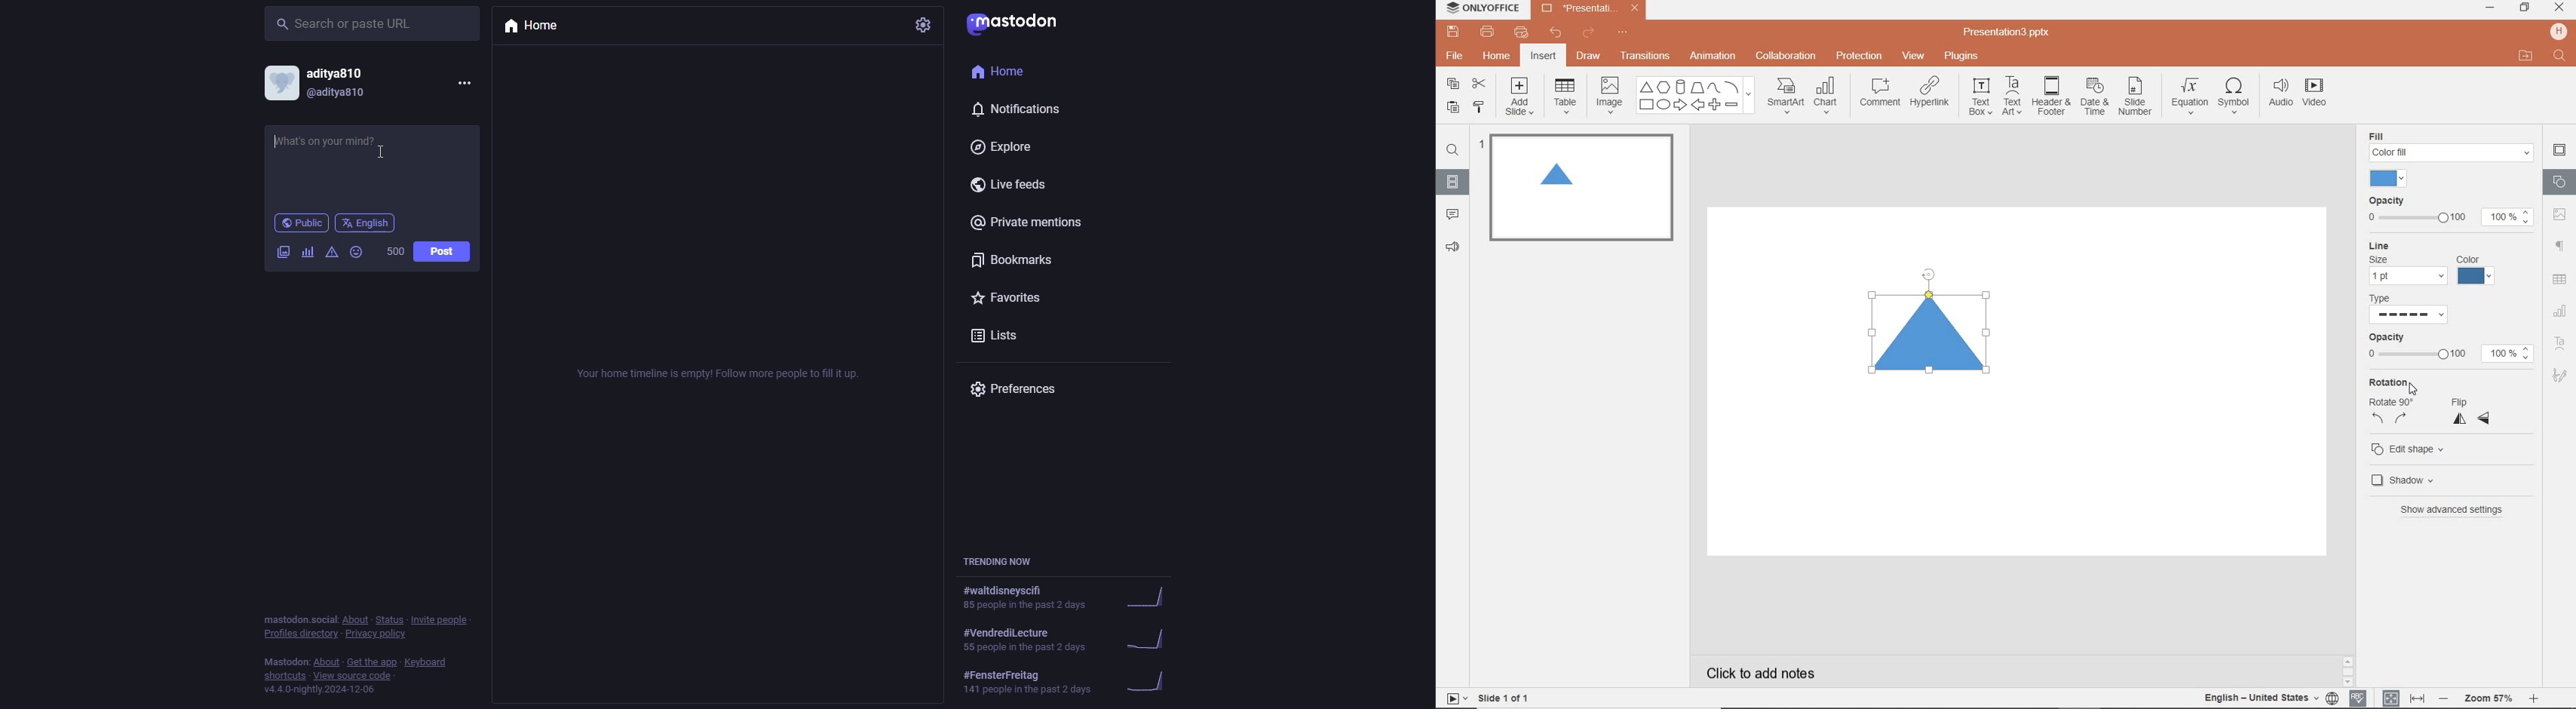  Describe the element at coordinates (534, 29) in the screenshot. I see `home` at that location.